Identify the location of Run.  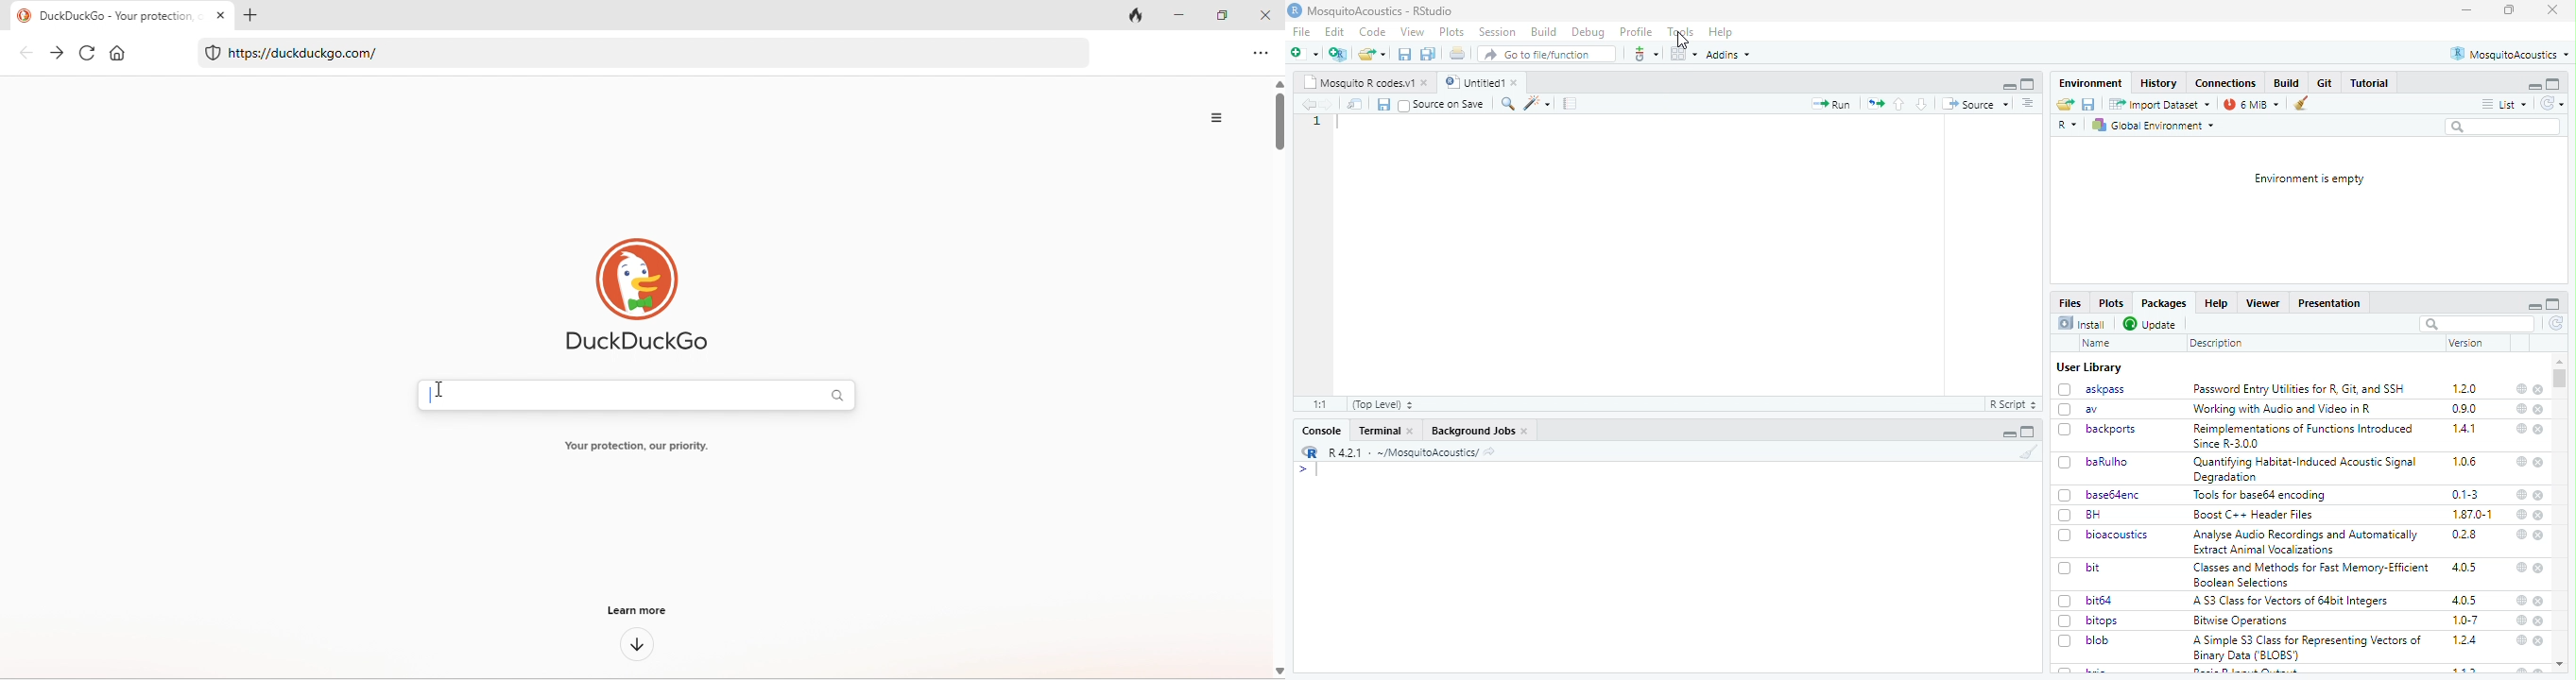
(1830, 104).